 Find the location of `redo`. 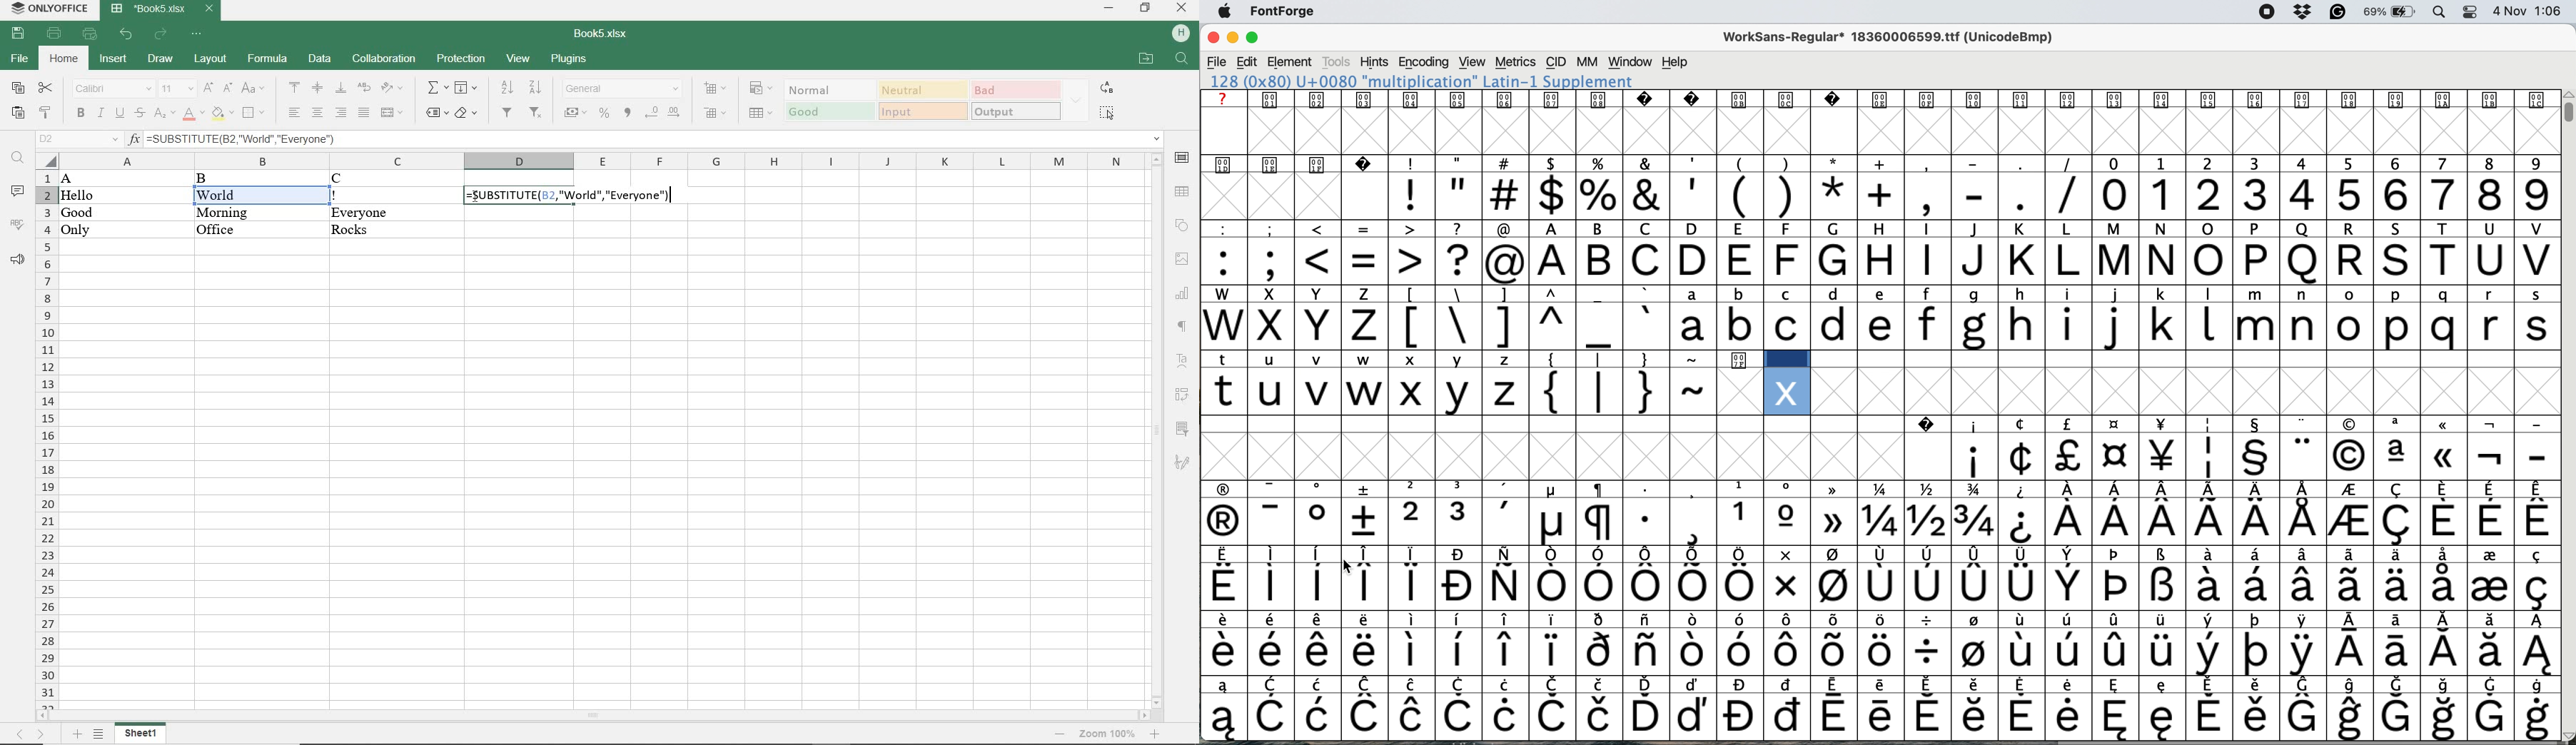

redo is located at coordinates (160, 36).